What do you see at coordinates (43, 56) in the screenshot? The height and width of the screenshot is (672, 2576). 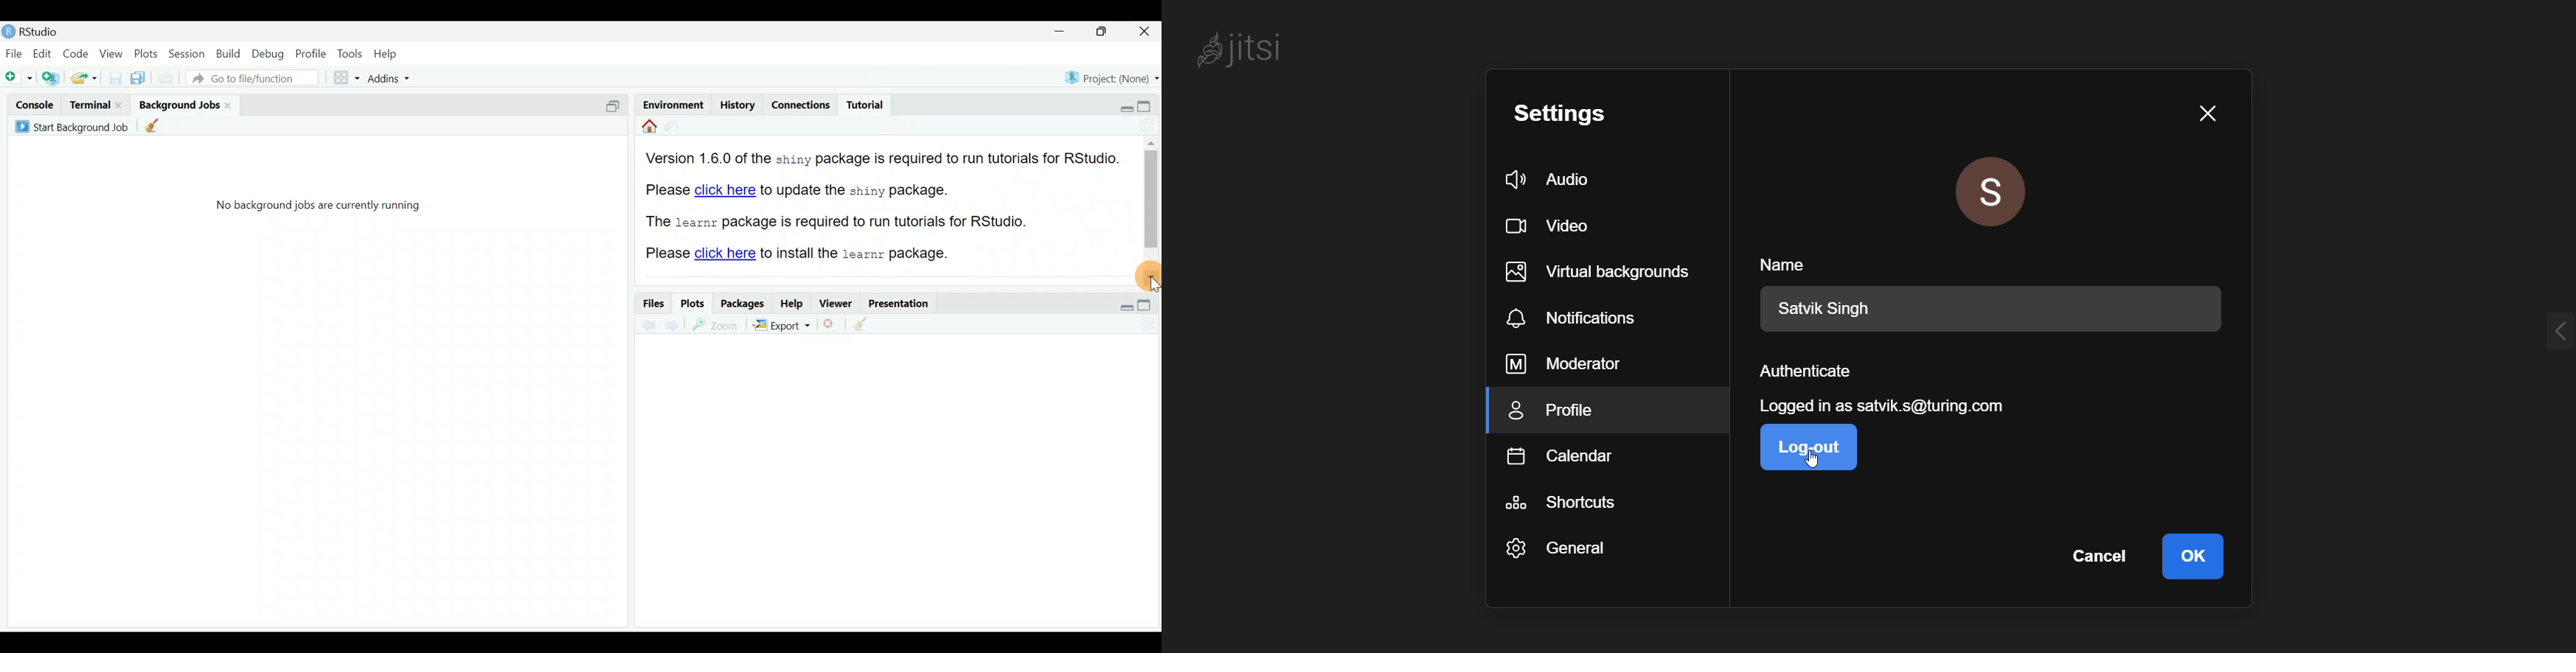 I see `Edit` at bounding box center [43, 56].